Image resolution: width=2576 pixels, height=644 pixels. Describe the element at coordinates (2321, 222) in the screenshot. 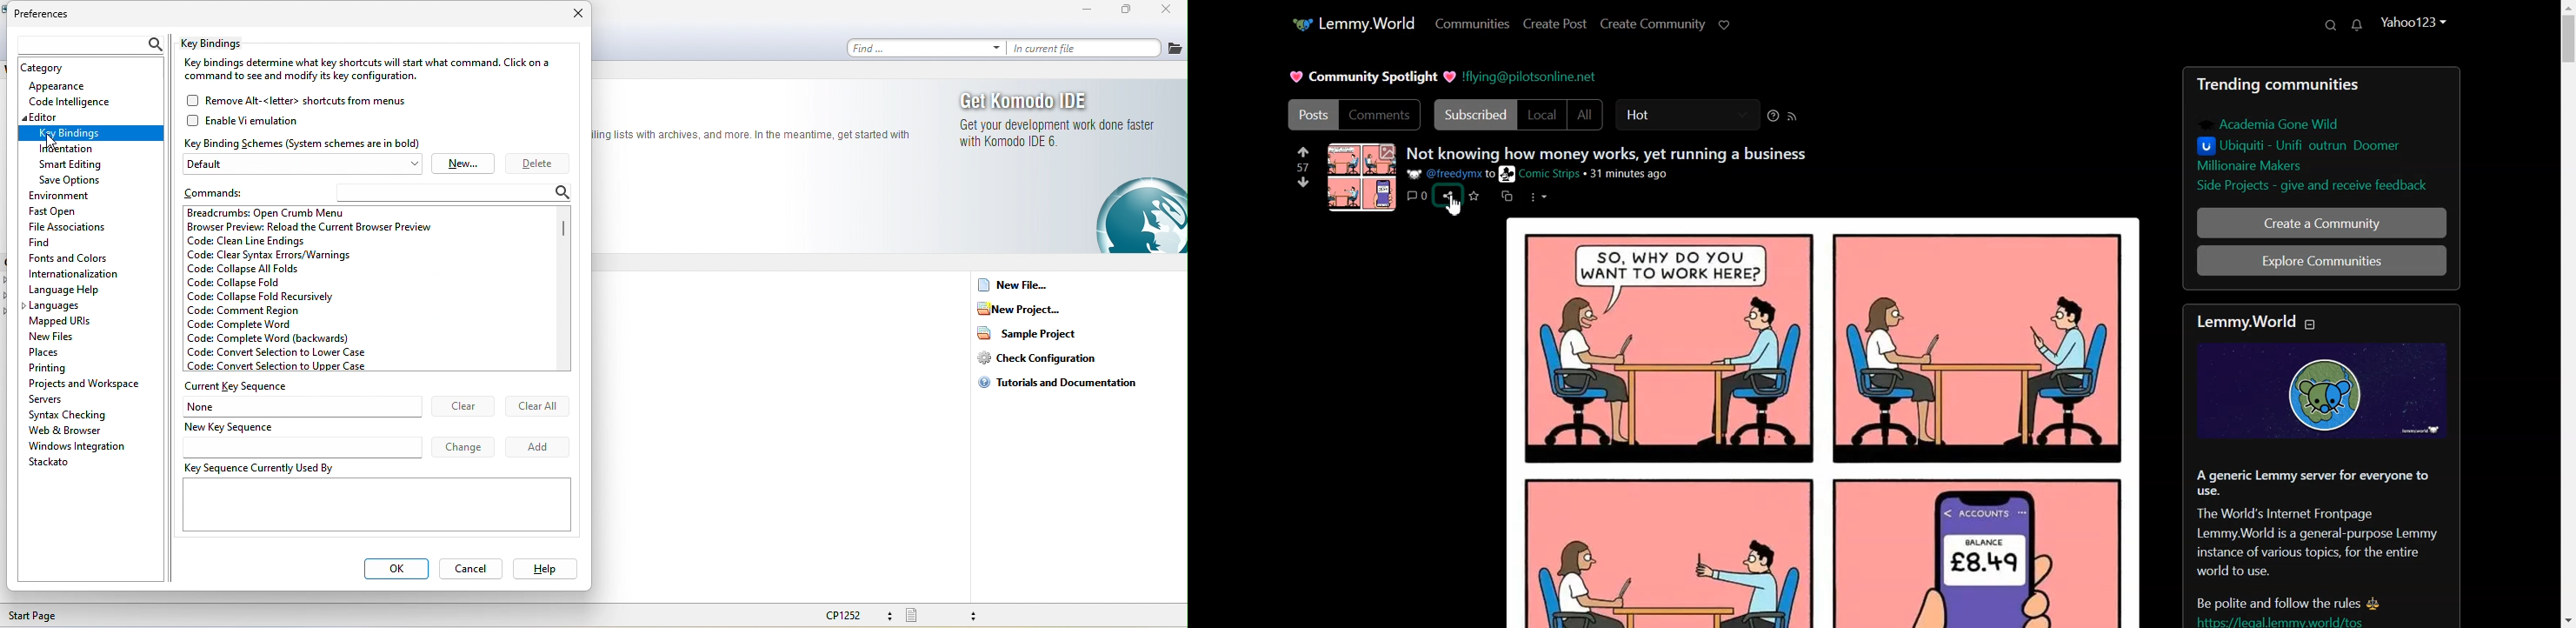

I see `Create a Community` at that location.